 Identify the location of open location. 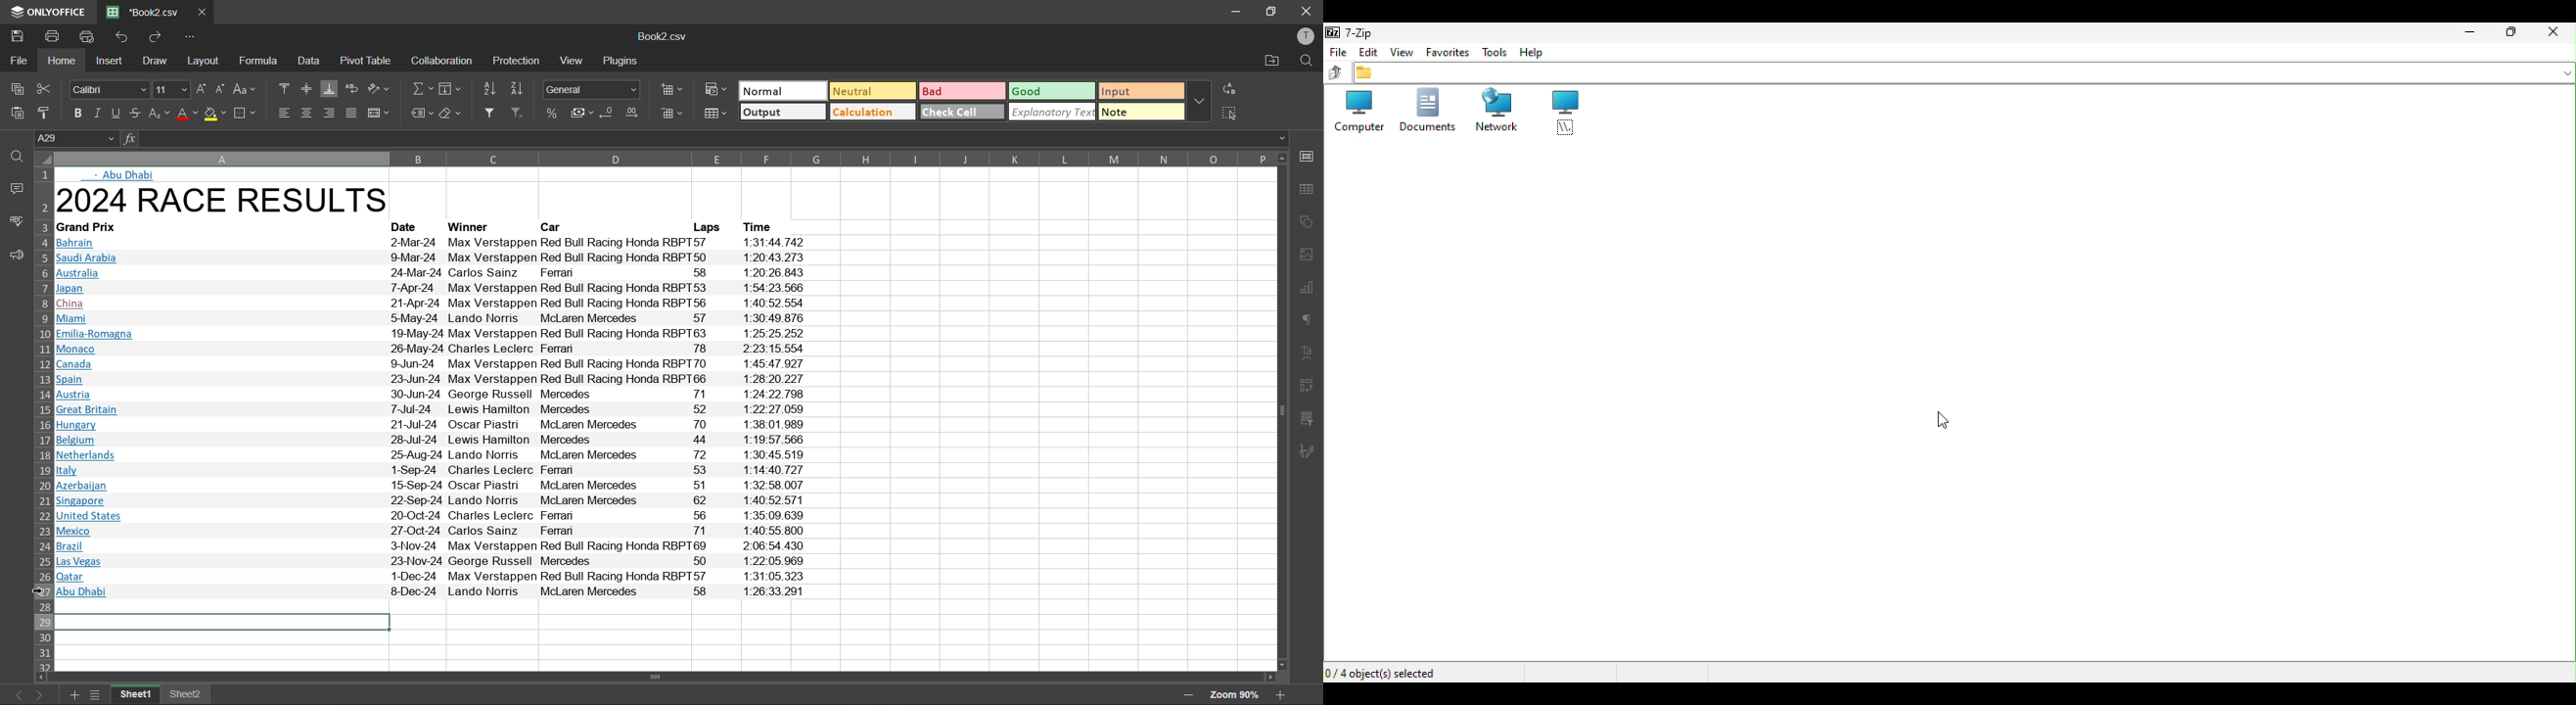
(1271, 61).